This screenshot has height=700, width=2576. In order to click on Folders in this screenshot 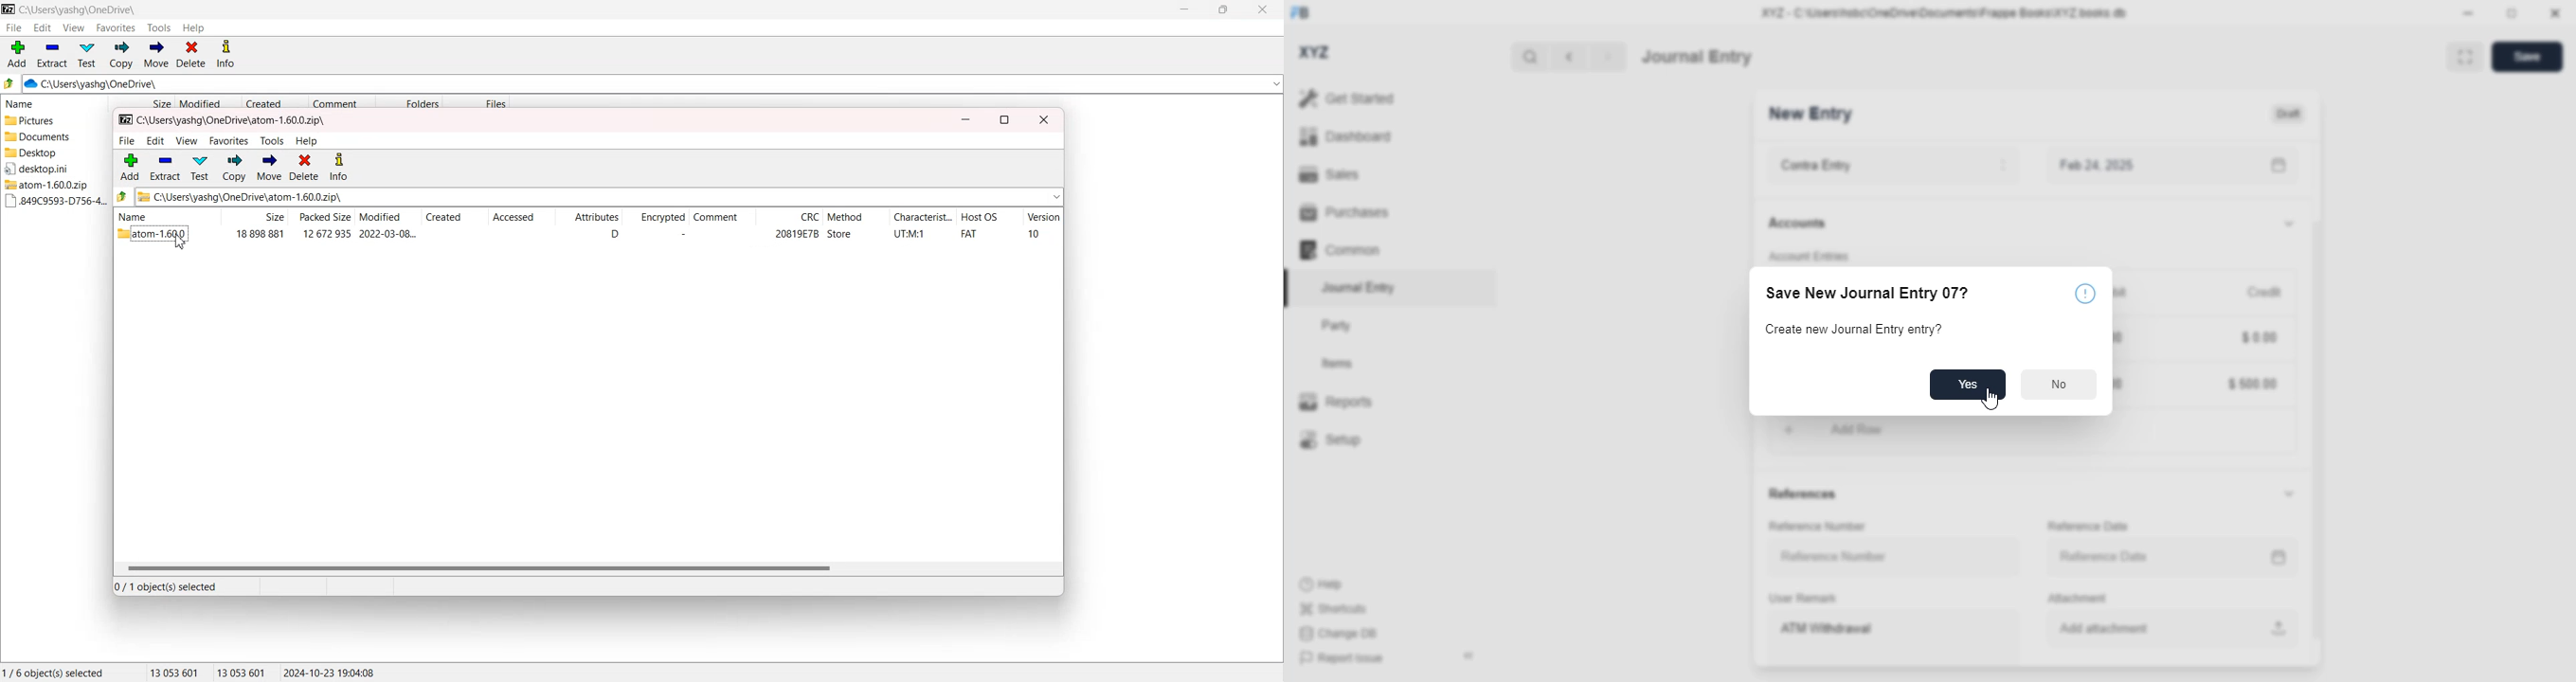, I will do `click(409, 102)`.